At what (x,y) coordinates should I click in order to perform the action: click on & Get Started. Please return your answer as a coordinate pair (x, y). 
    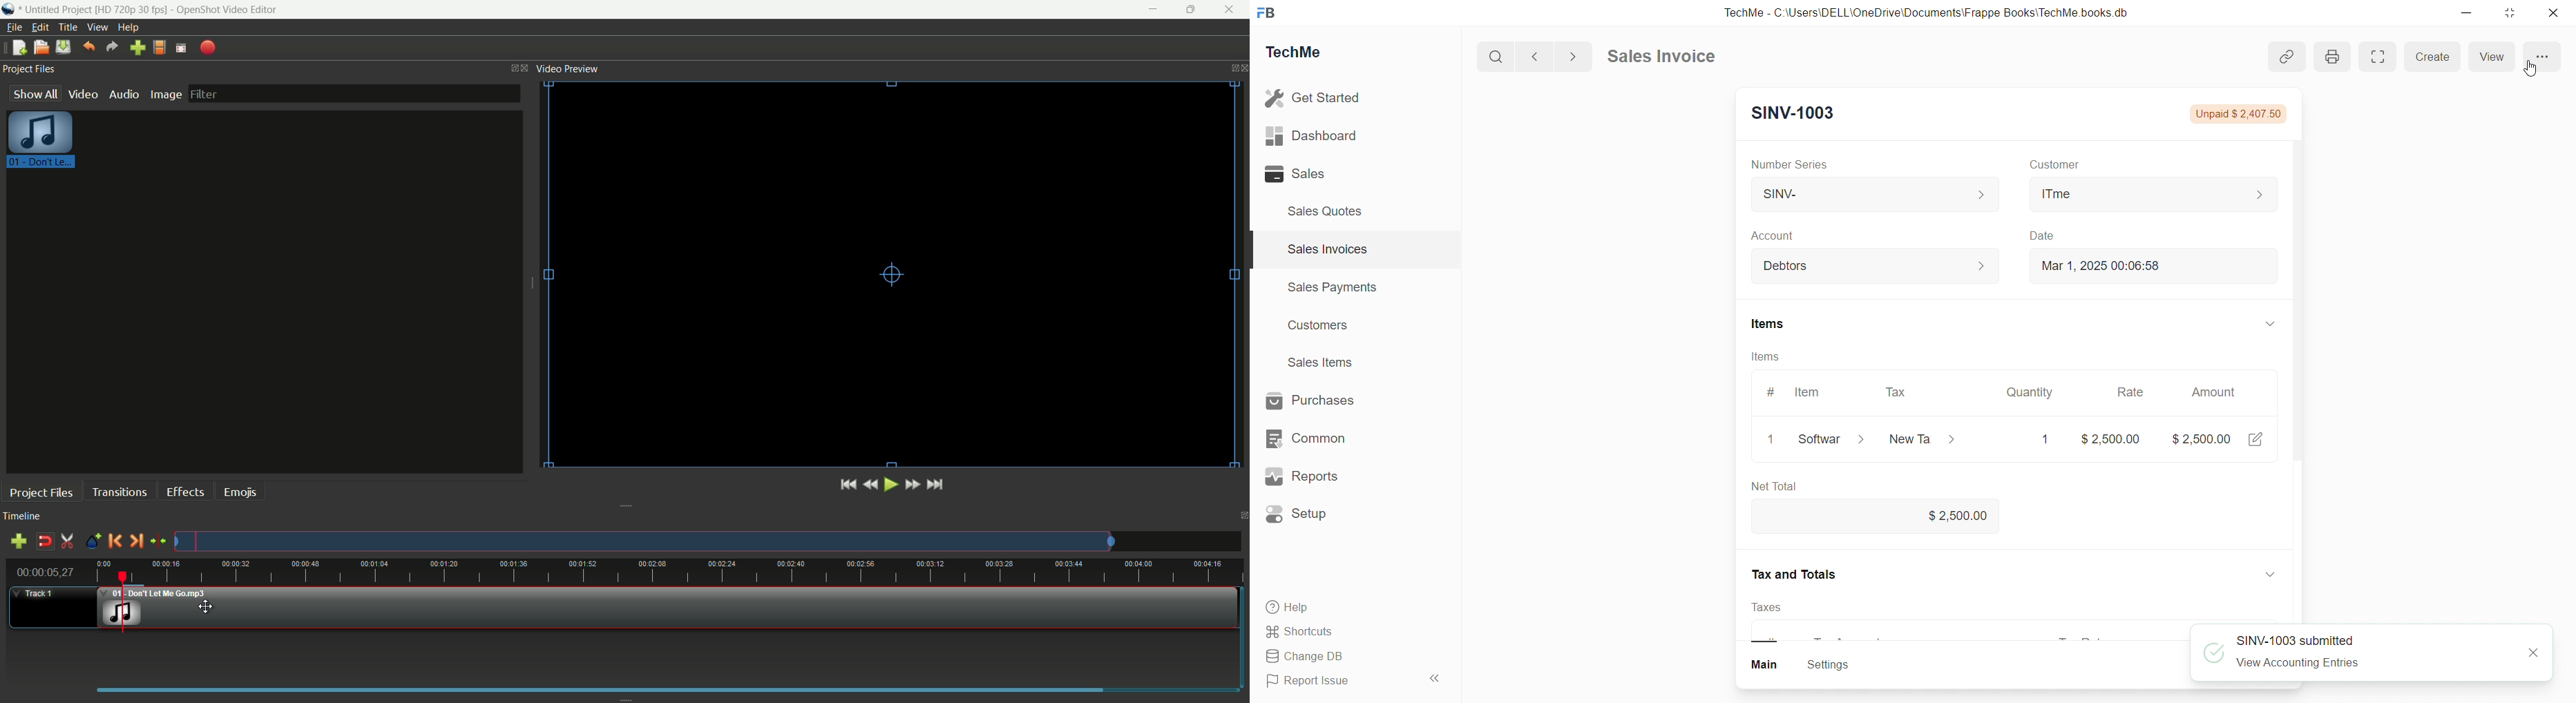
    Looking at the image, I should click on (1315, 97).